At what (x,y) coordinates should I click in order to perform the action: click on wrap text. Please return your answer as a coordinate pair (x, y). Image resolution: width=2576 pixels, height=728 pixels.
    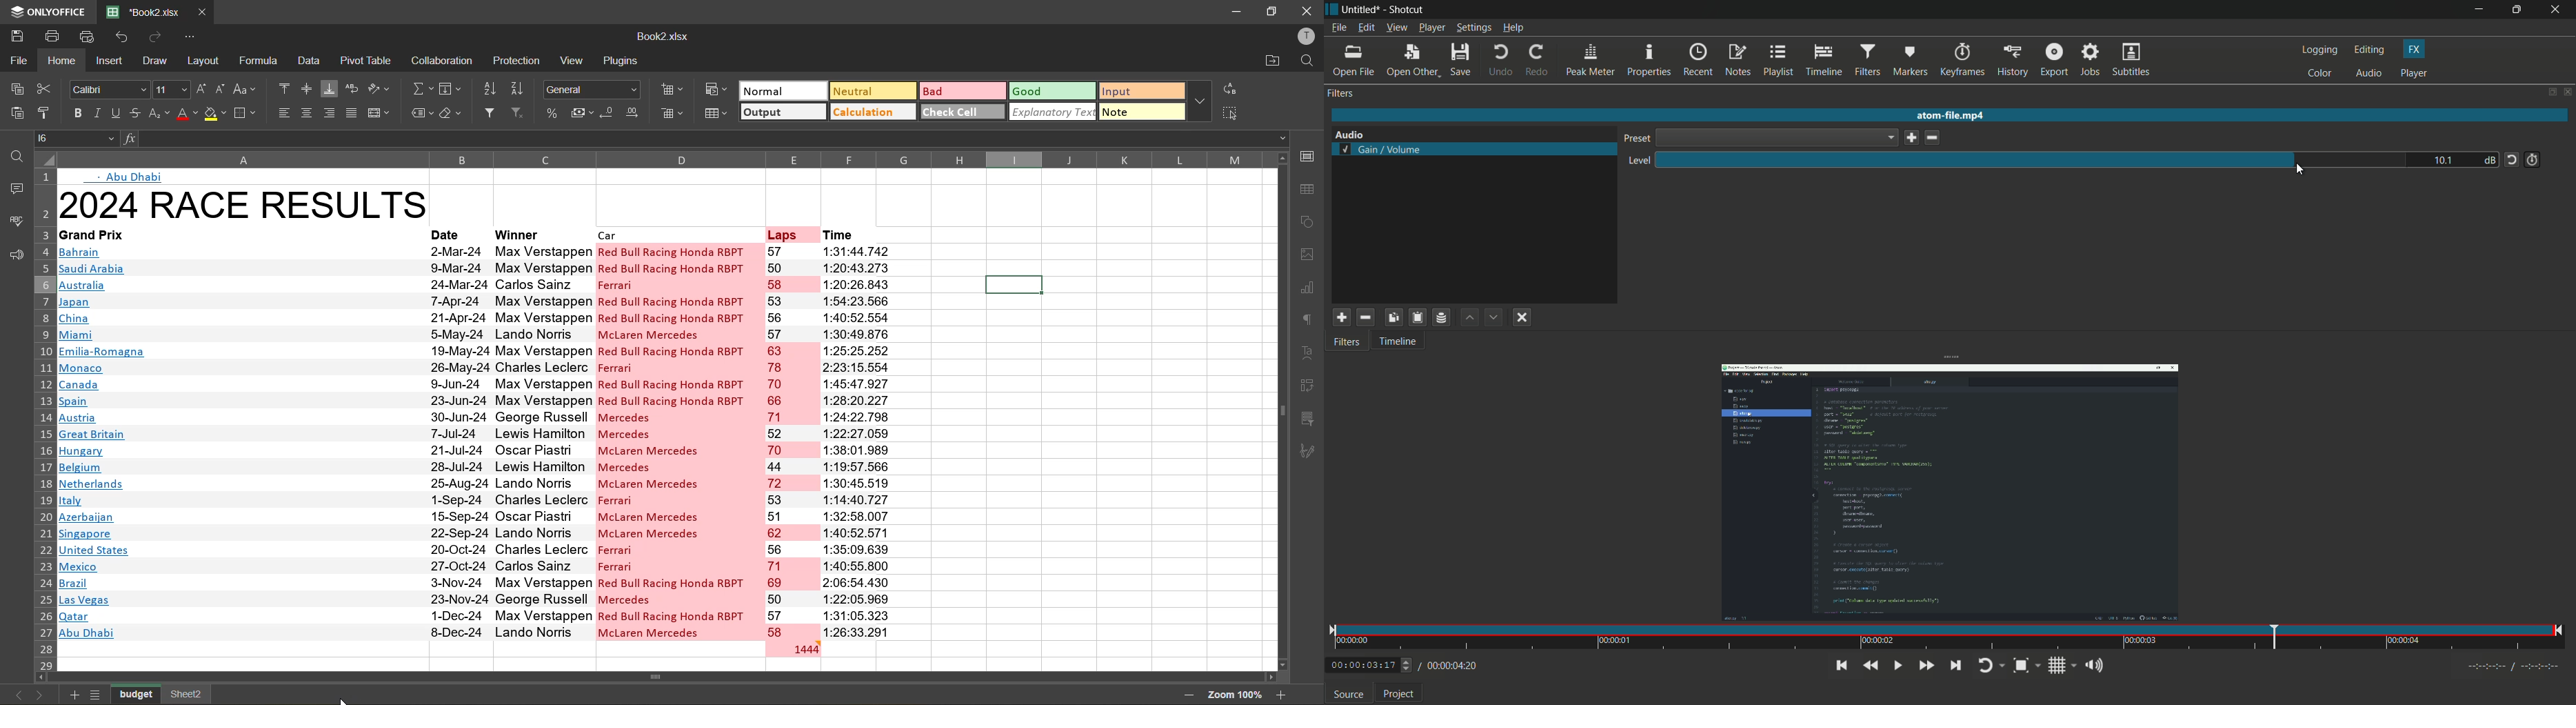
    Looking at the image, I should click on (353, 89).